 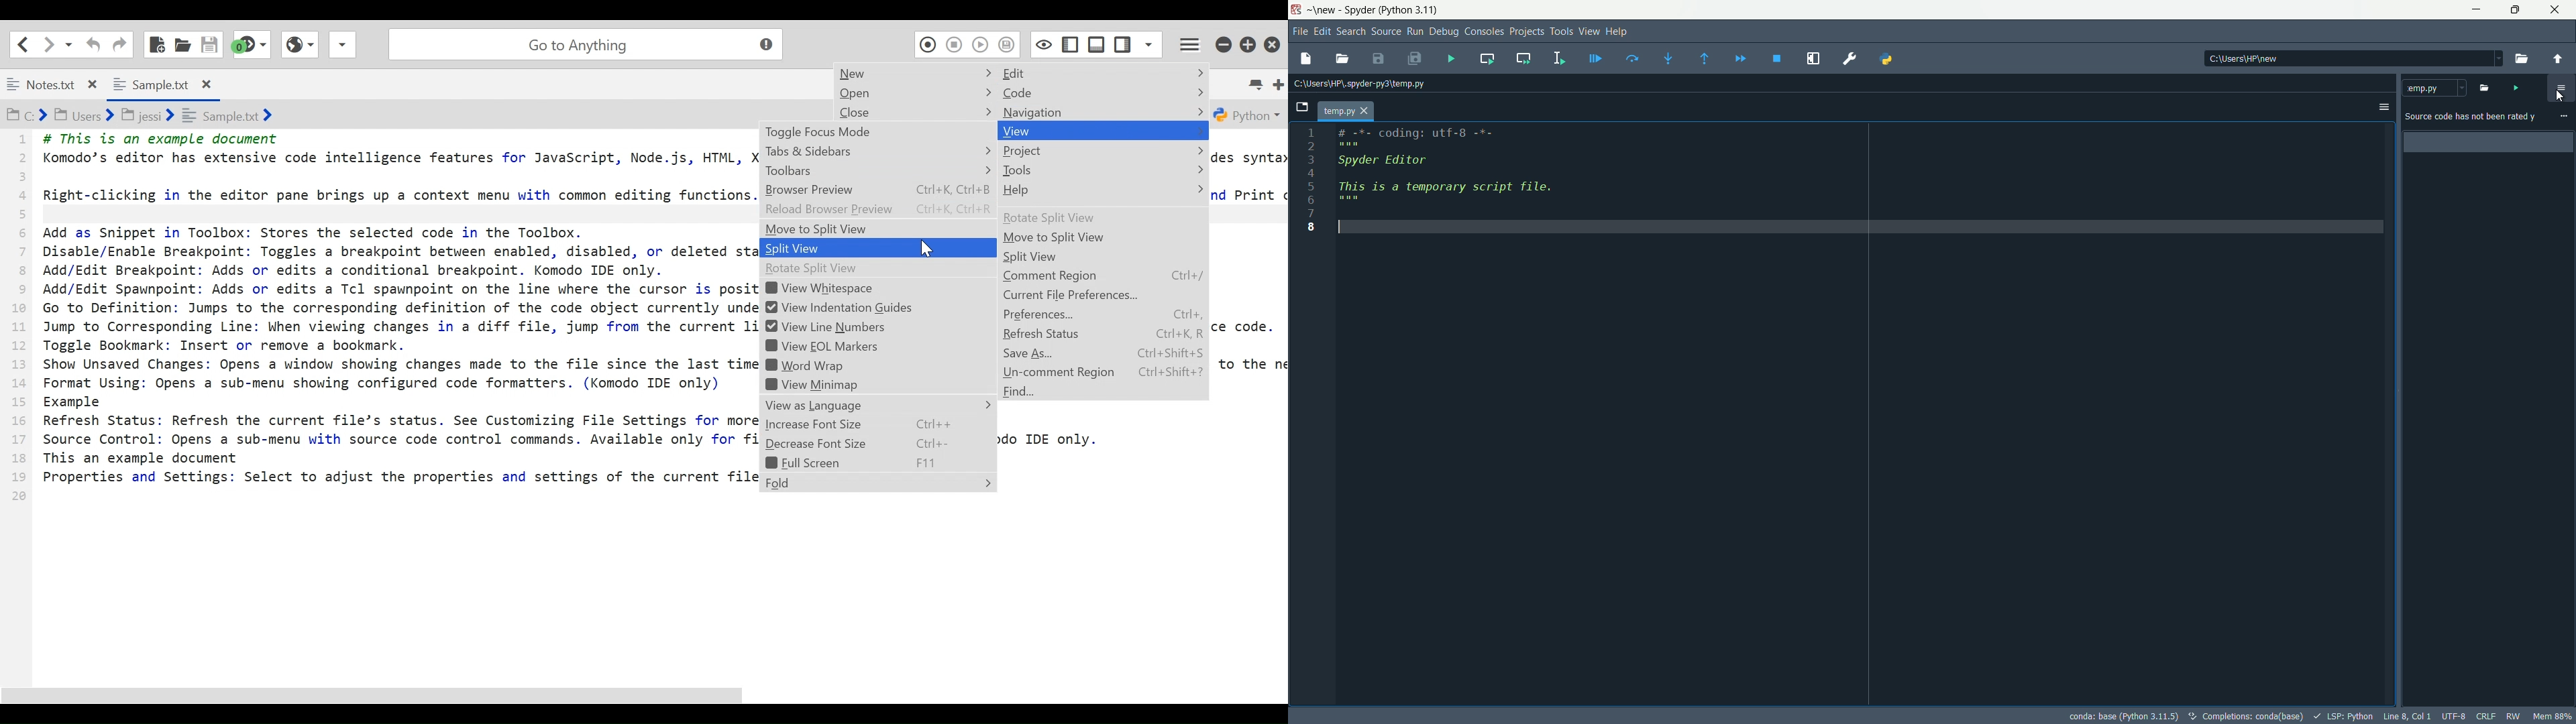 What do you see at coordinates (1350, 32) in the screenshot?
I see `search menu` at bounding box center [1350, 32].